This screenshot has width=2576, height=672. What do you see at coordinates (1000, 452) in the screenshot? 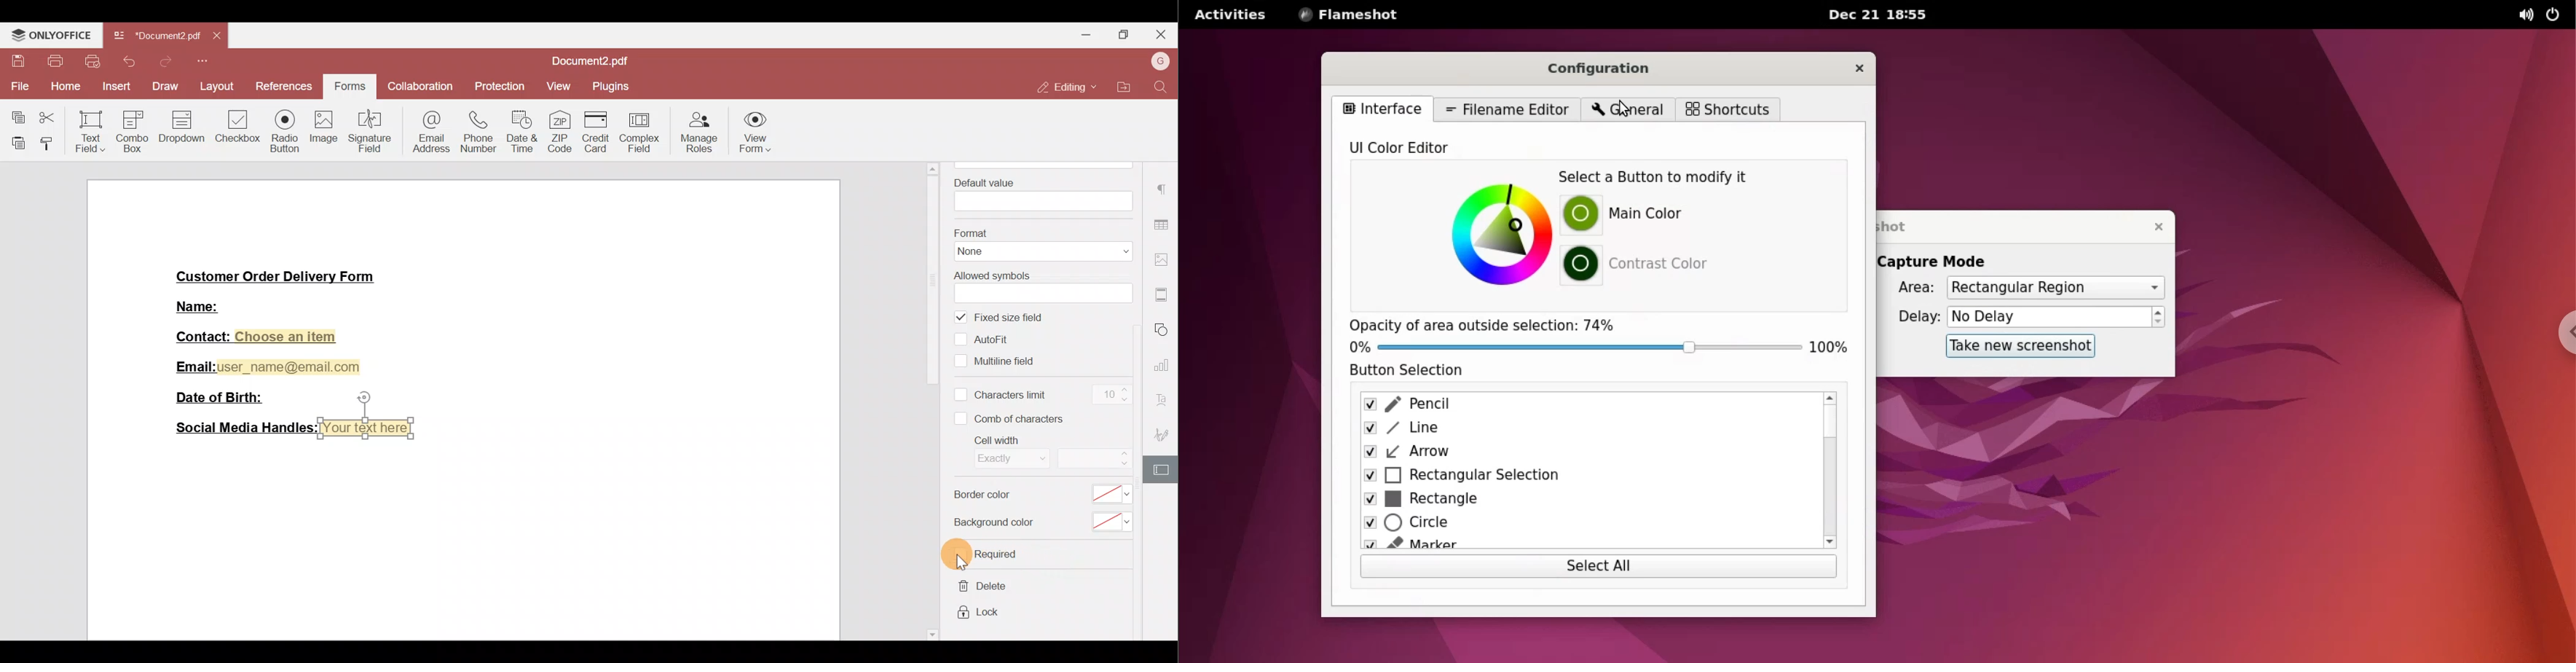
I see `Cell width` at bounding box center [1000, 452].